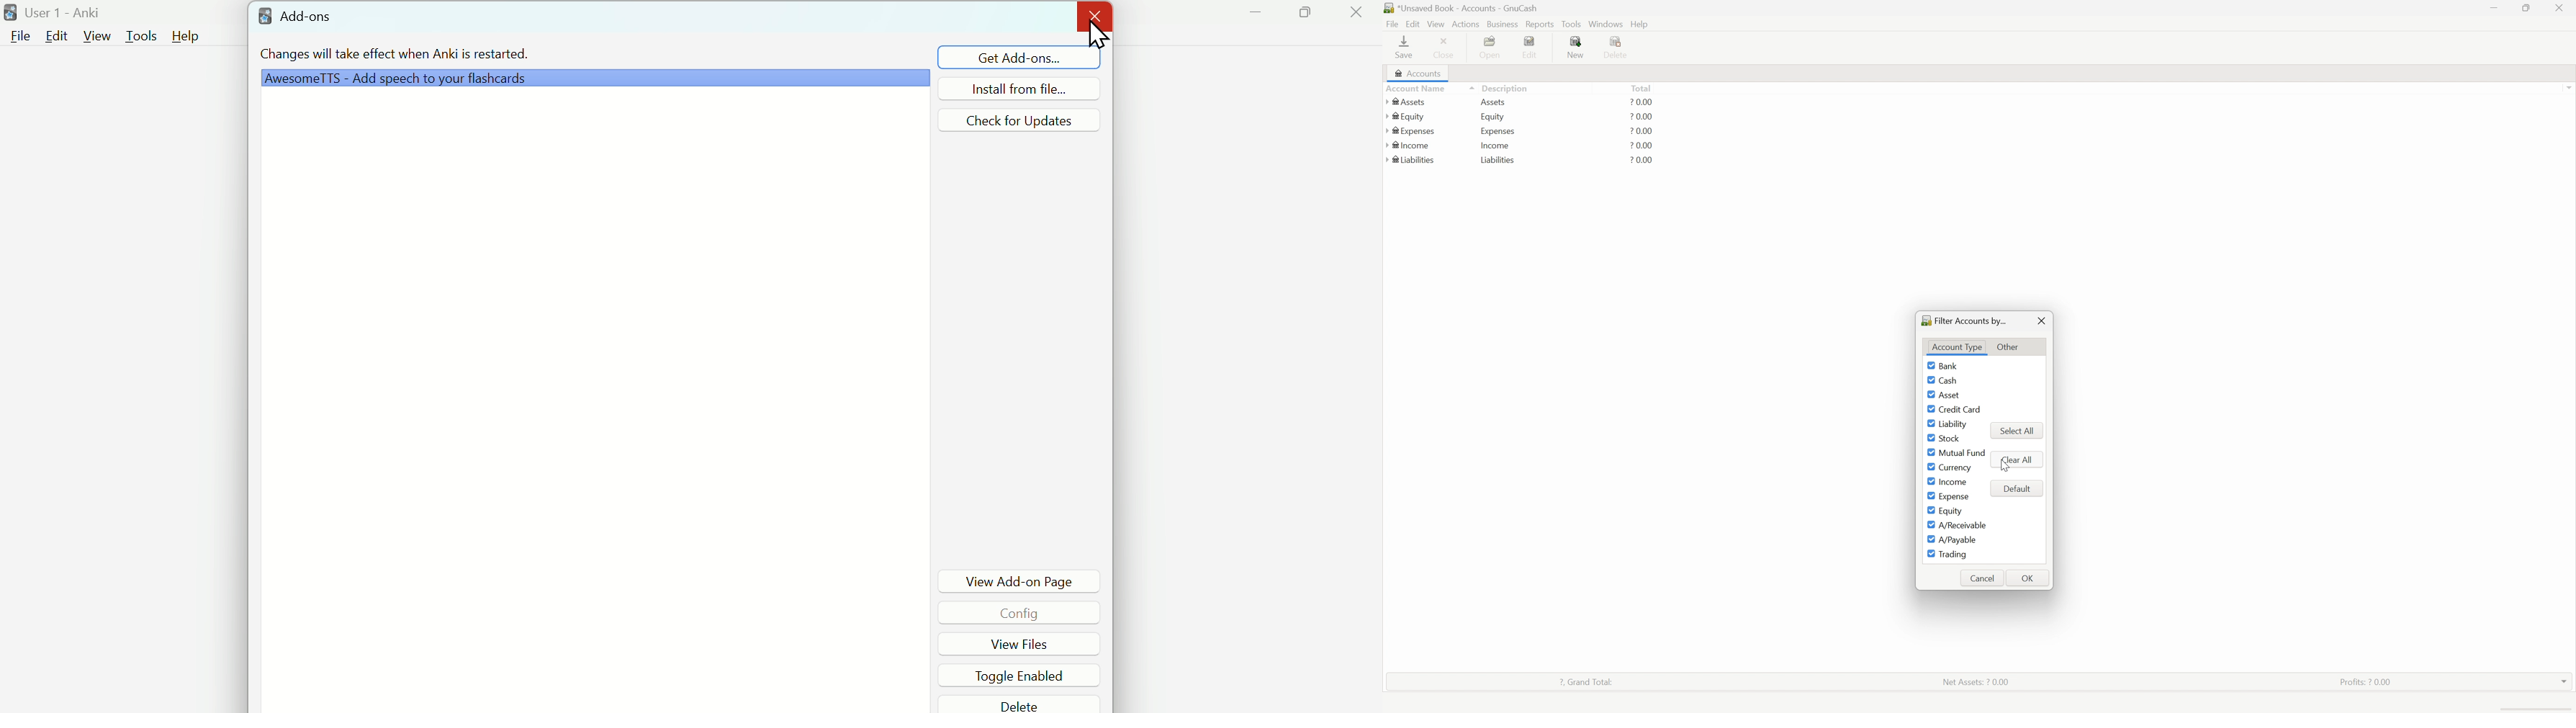 This screenshot has height=728, width=2576. Describe the element at coordinates (1311, 19) in the screenshot. I see `Maximise` at that location.